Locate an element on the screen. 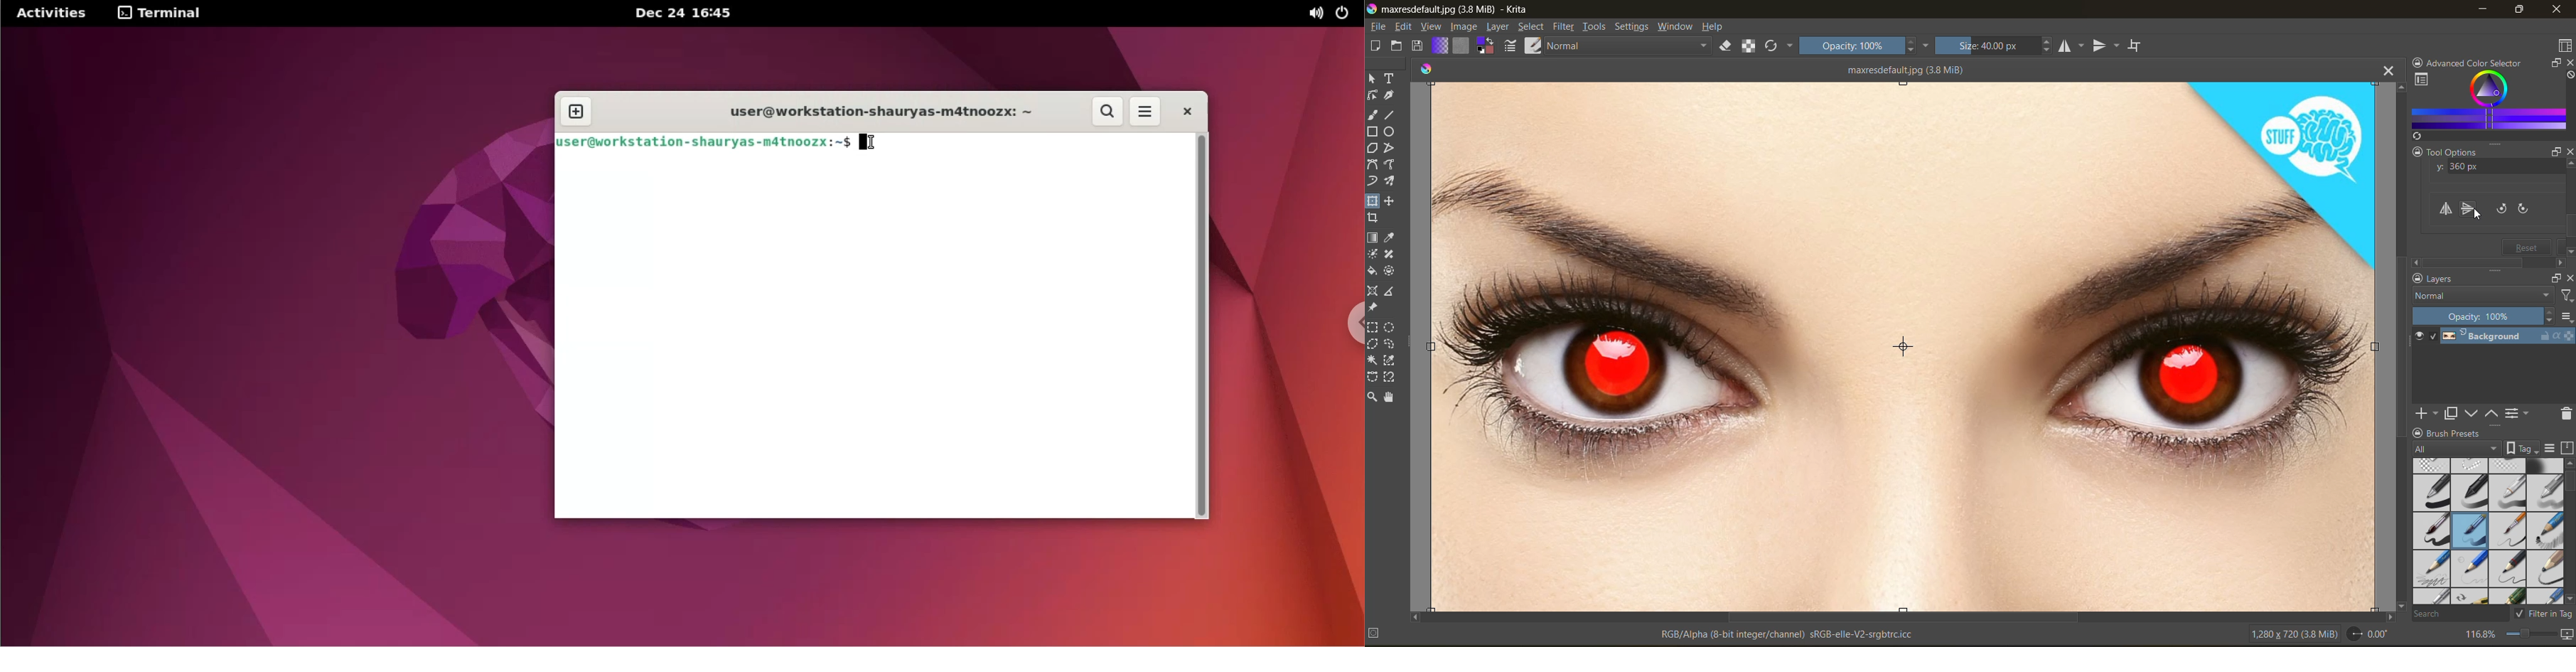 The image size is (2576, 672). vertical scroll bar is located at coordinates (2569, 210).